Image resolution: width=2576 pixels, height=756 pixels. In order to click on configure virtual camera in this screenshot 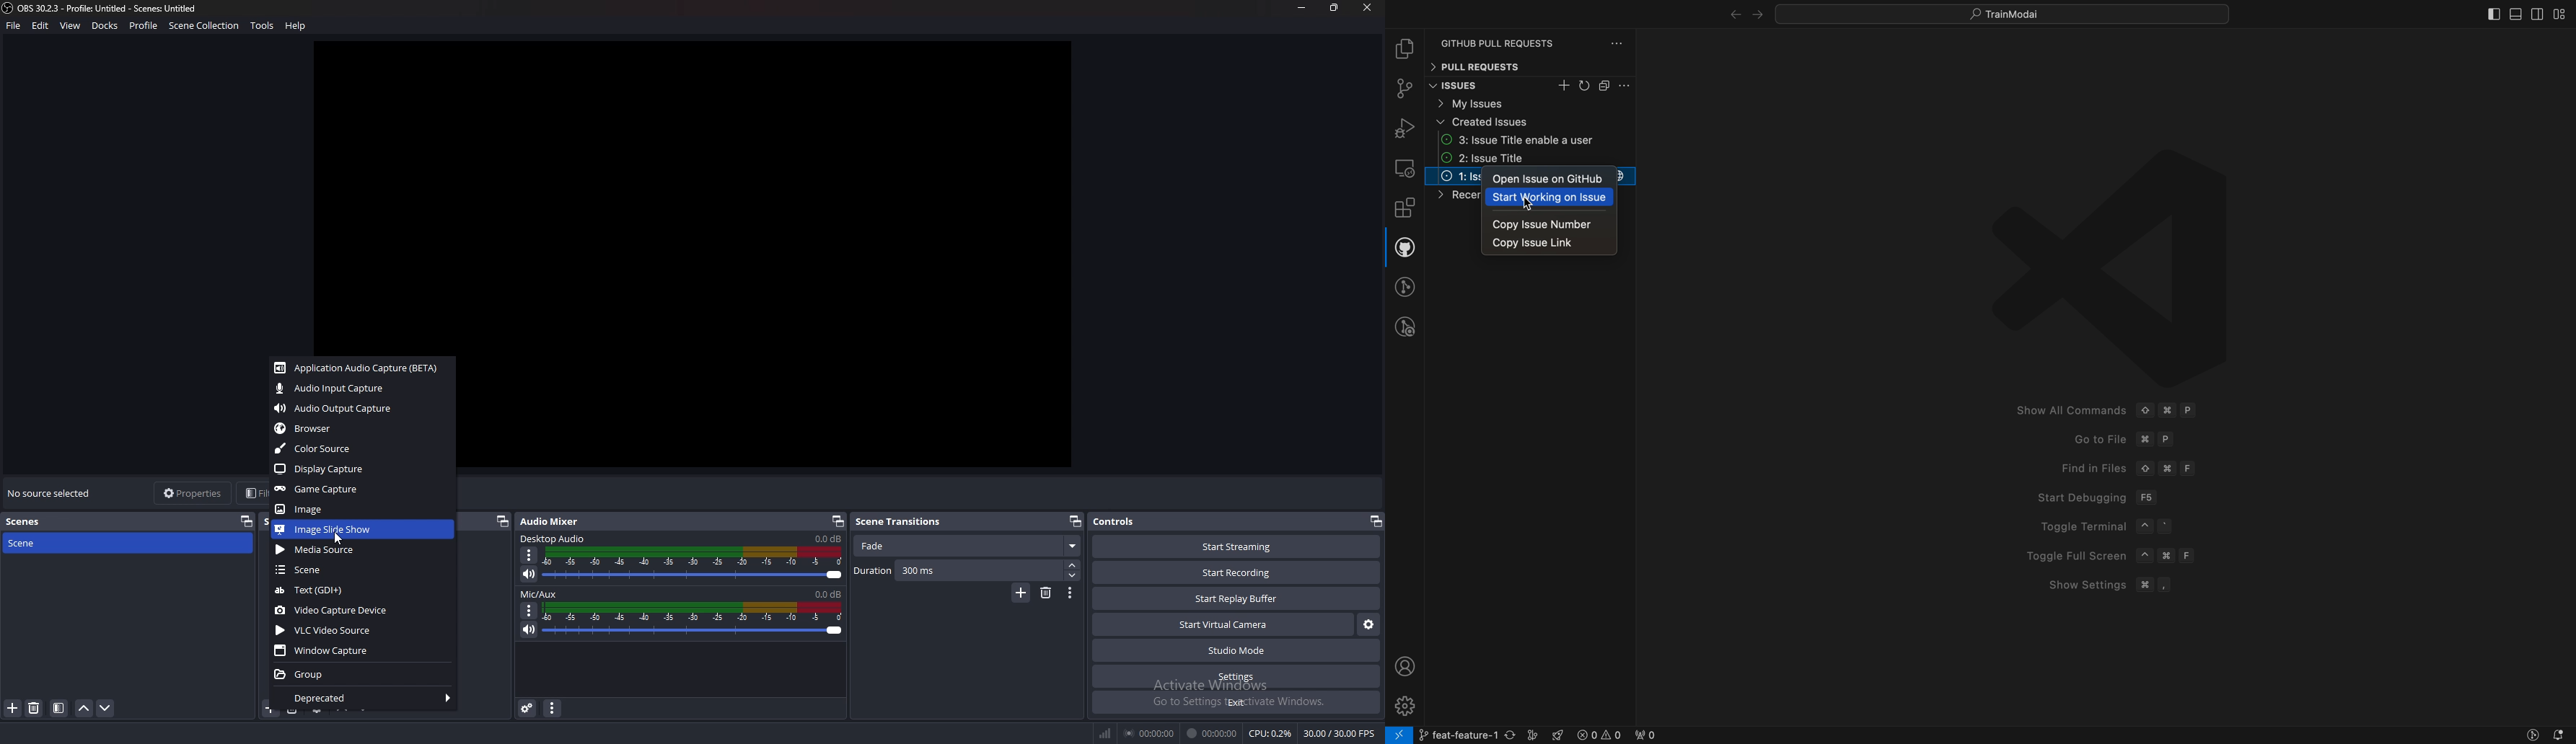, I will do `click(1369, 625)`.